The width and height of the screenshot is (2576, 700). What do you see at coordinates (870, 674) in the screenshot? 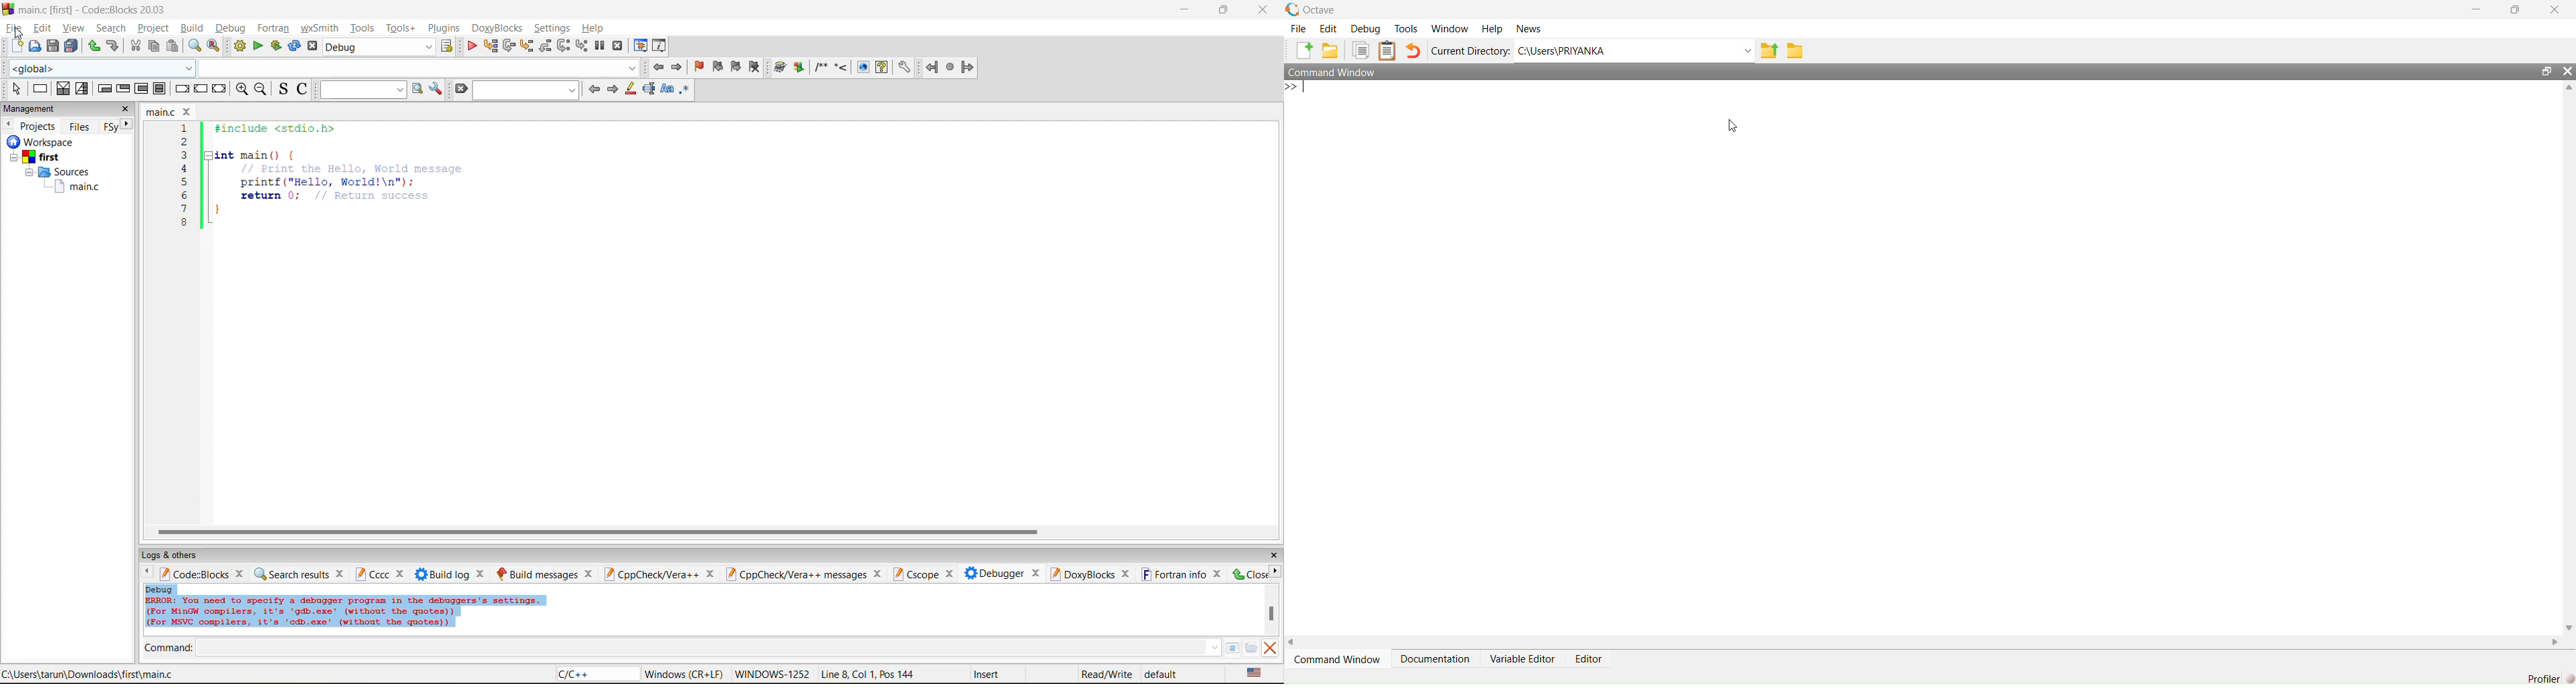
I see `line8, col 1, pos 144` at bounding box center [870, 674].